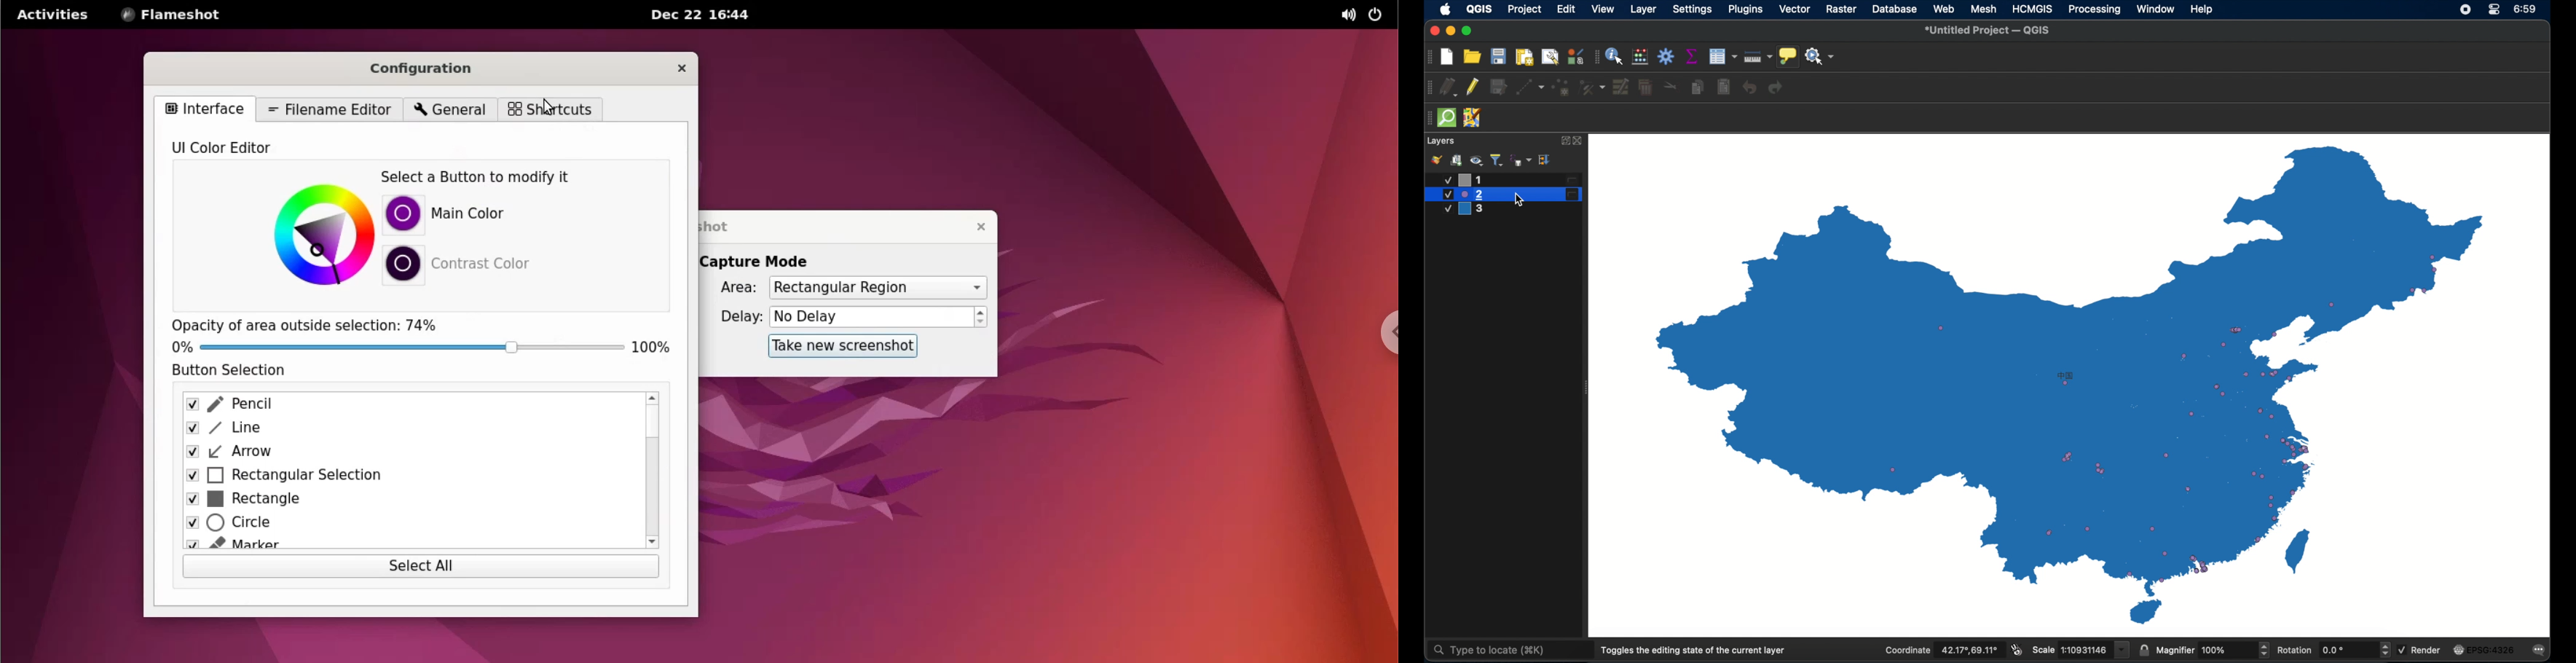  I want to click on untitled project - QGIS, so click(1987, 31).